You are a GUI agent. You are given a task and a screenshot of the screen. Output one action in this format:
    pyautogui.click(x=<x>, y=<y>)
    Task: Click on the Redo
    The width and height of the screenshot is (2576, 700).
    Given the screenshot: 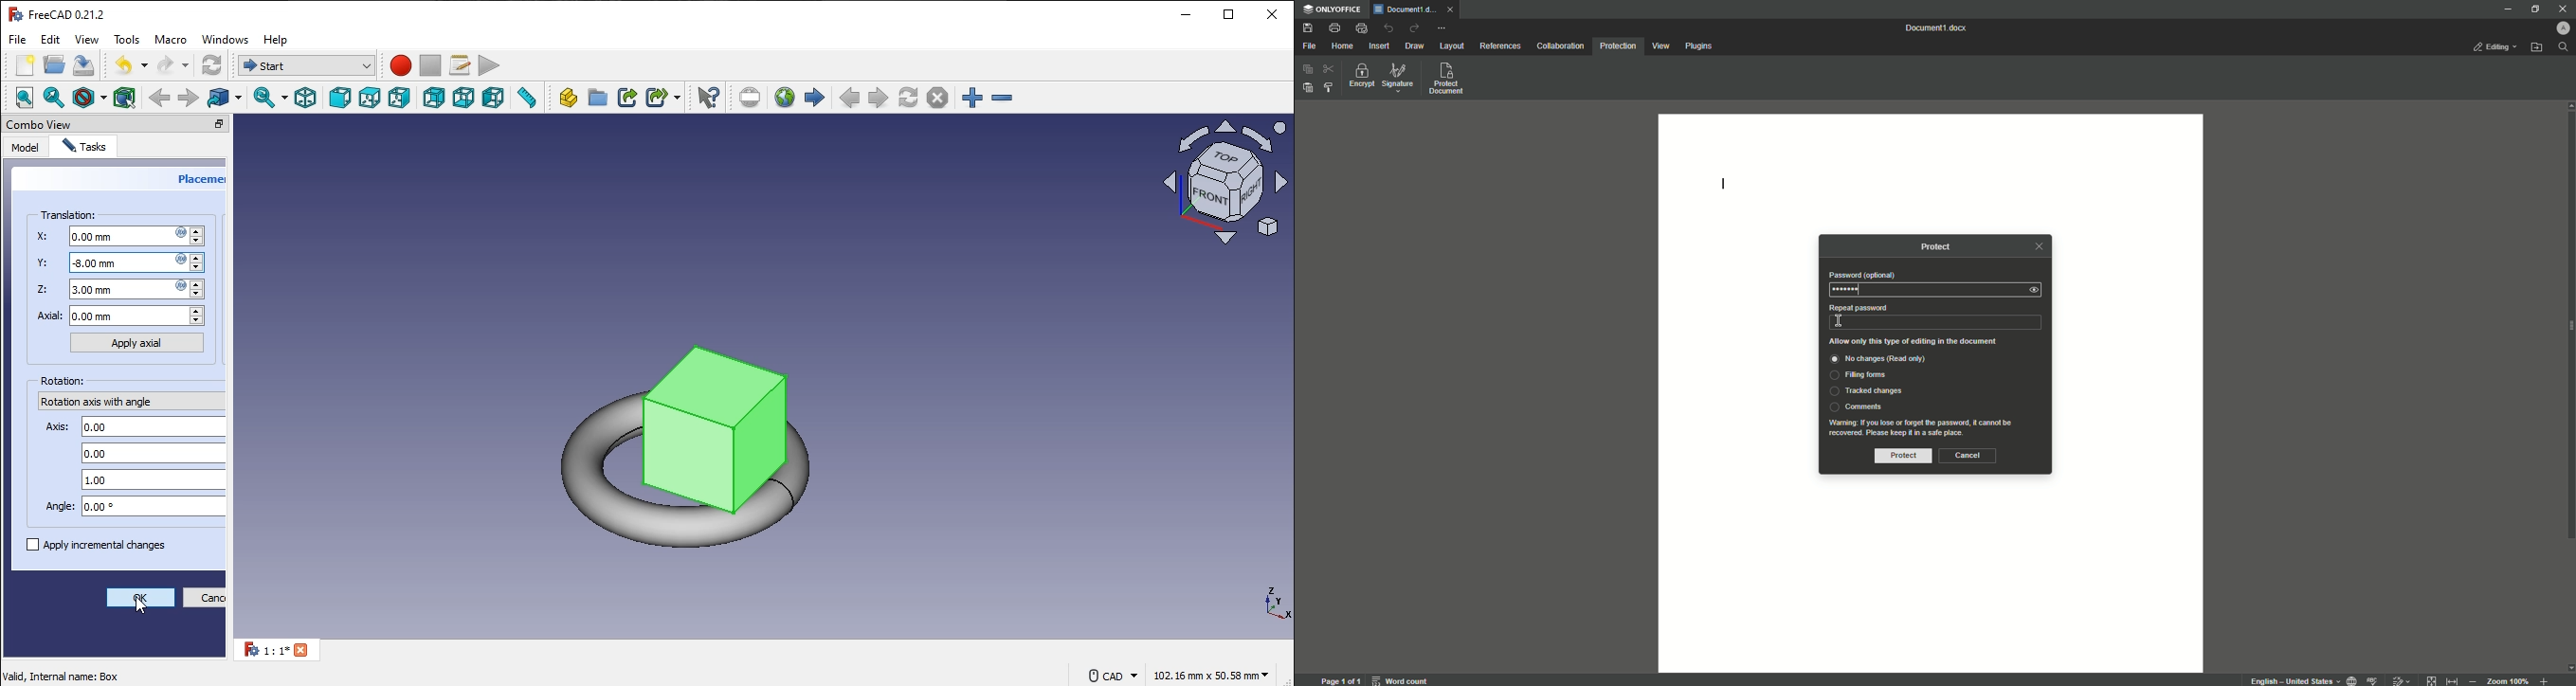 What is the action you would take?
    pyautogui.click(x=1413, y=27)
    